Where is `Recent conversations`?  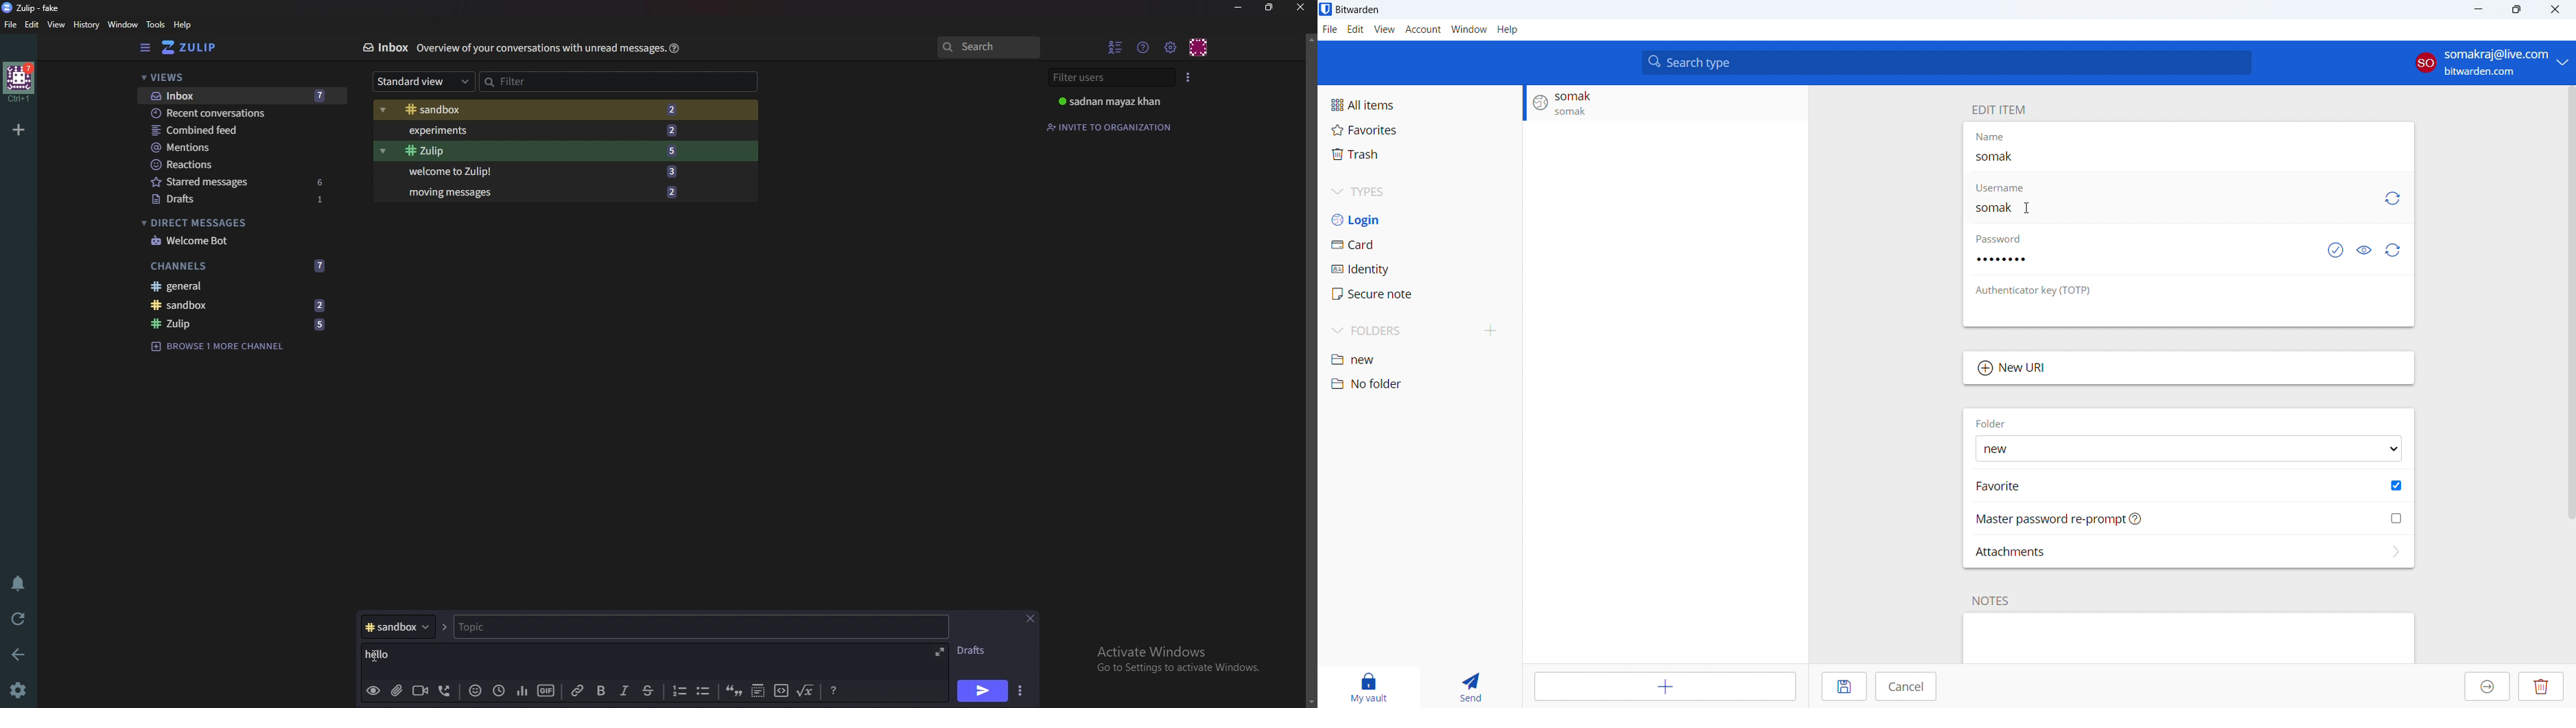
Recent conversations is located at coordinates (247, 113).